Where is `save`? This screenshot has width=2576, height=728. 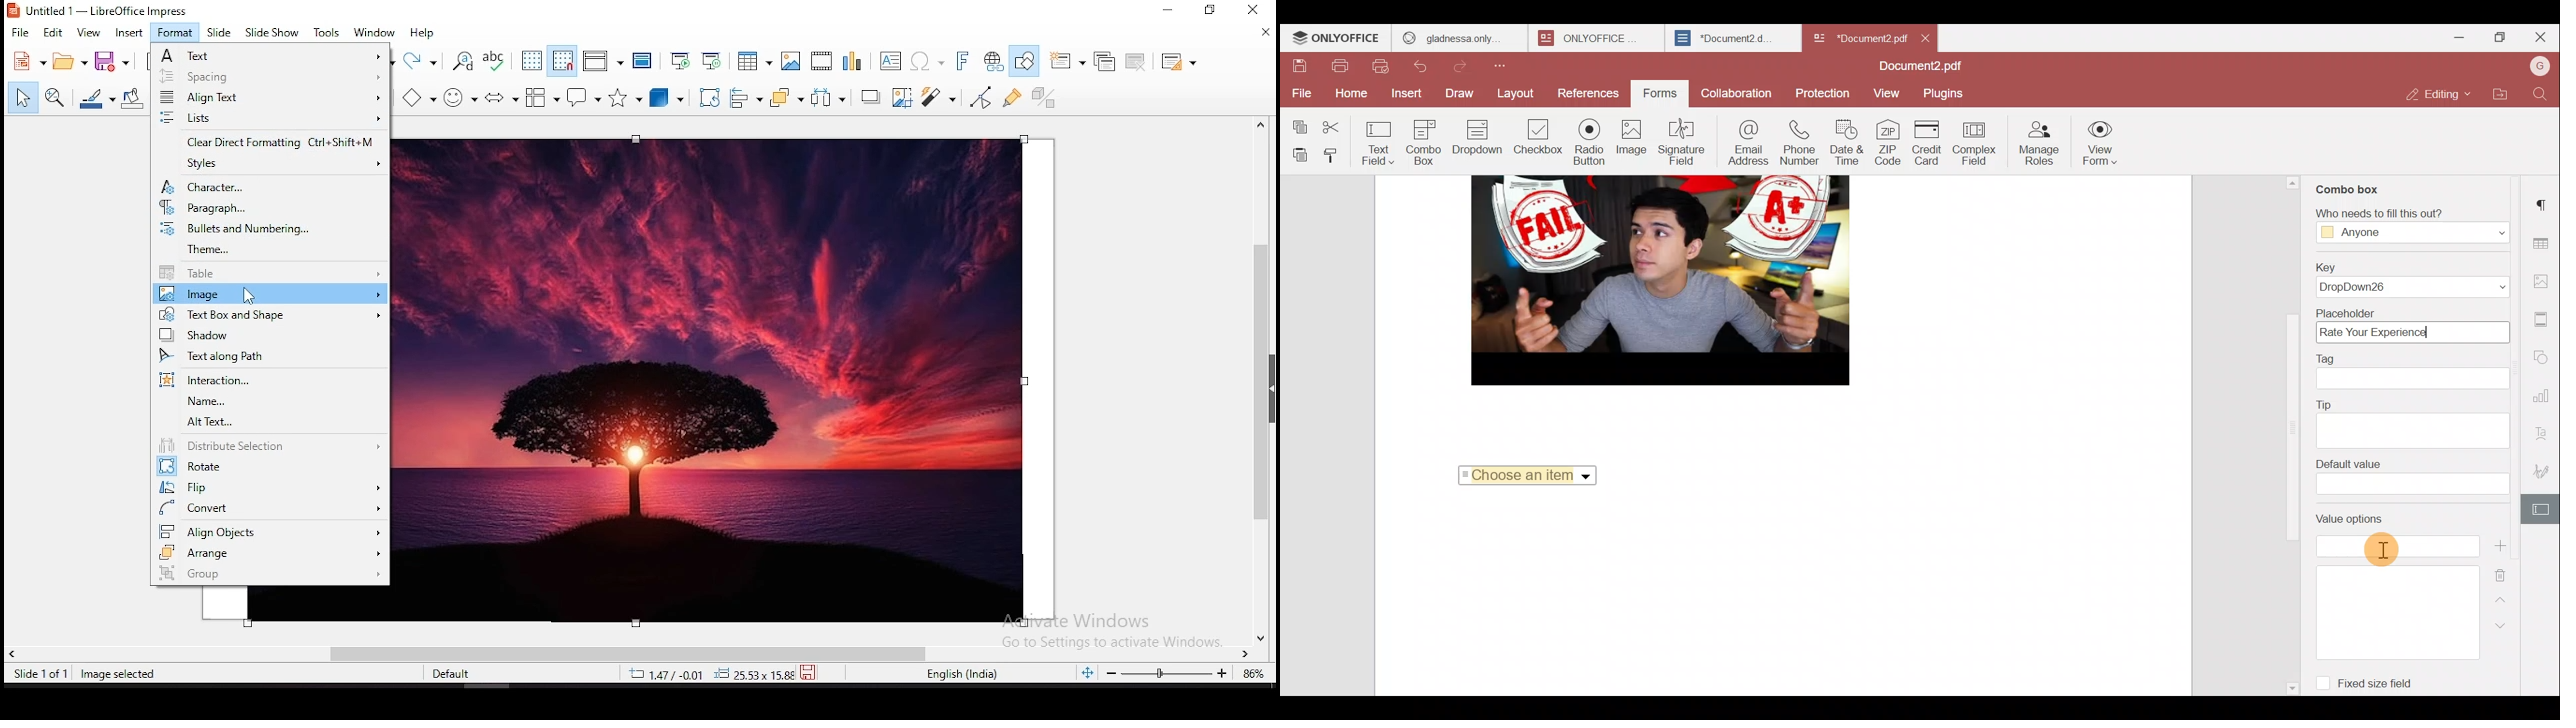
save is located at coordinates (112, 60).